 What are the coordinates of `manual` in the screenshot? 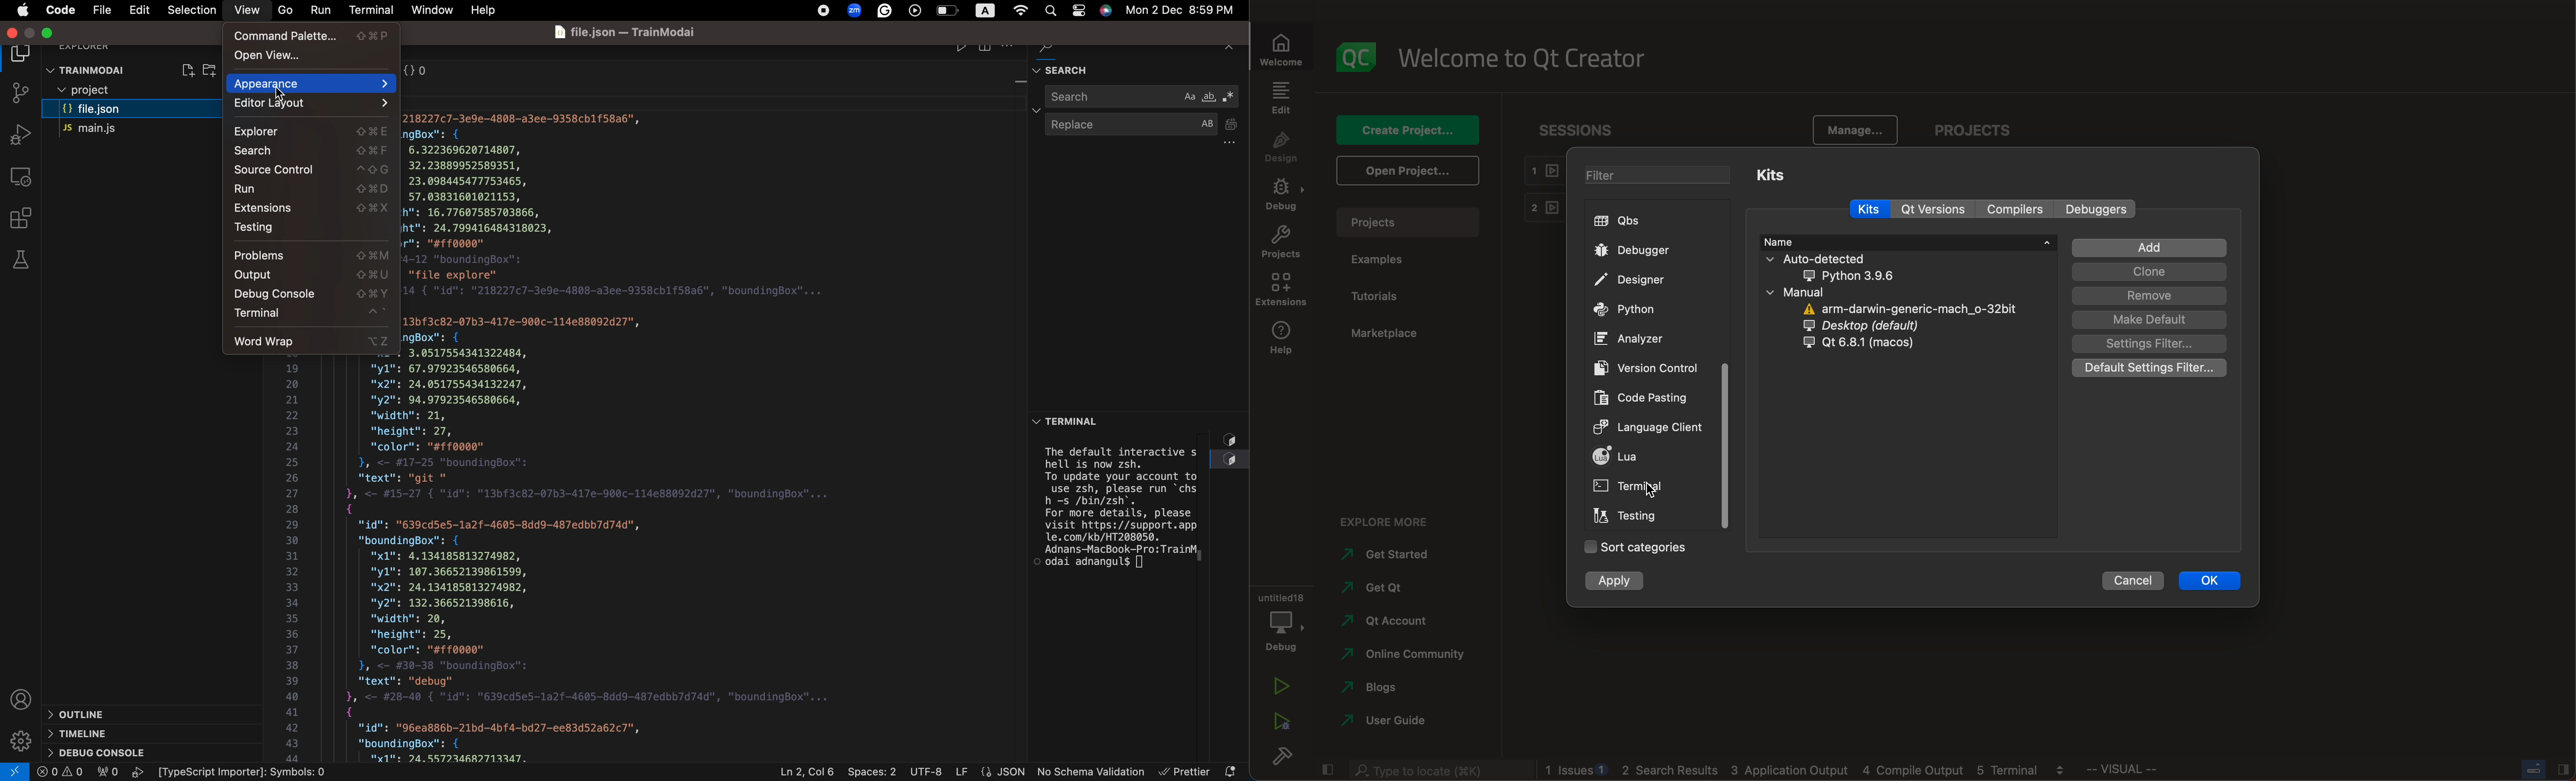 It's located at (1819, 293).